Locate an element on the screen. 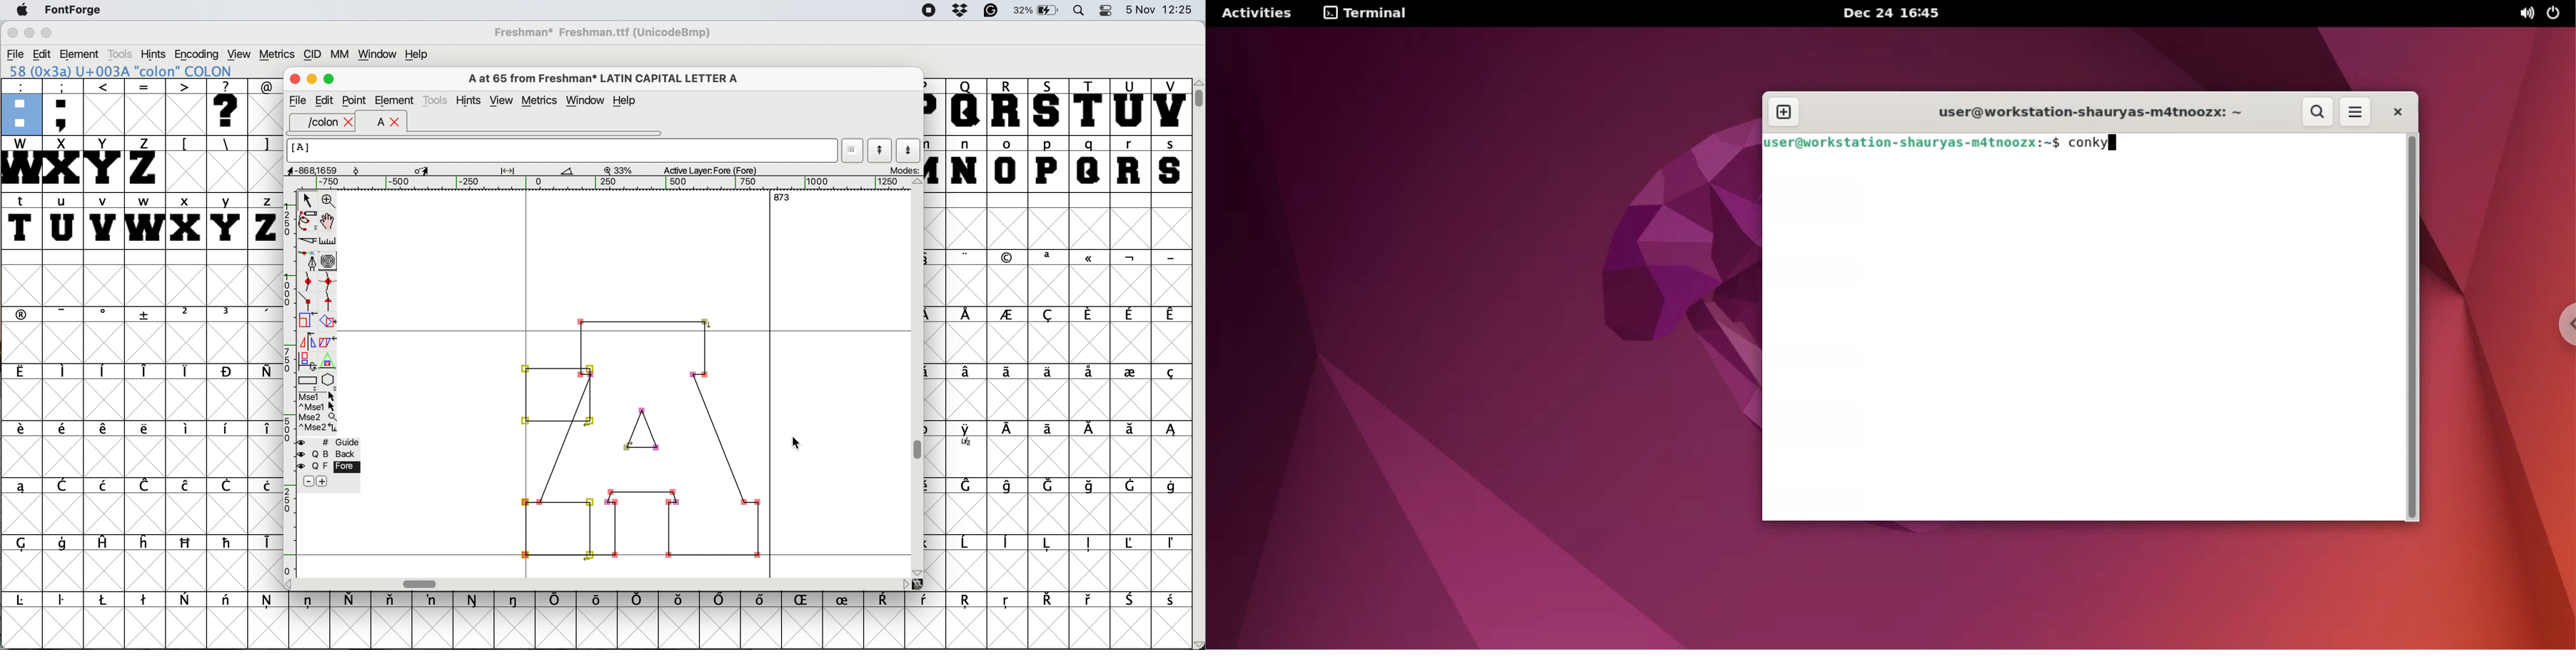  Q is located at coordinates (967, 107).